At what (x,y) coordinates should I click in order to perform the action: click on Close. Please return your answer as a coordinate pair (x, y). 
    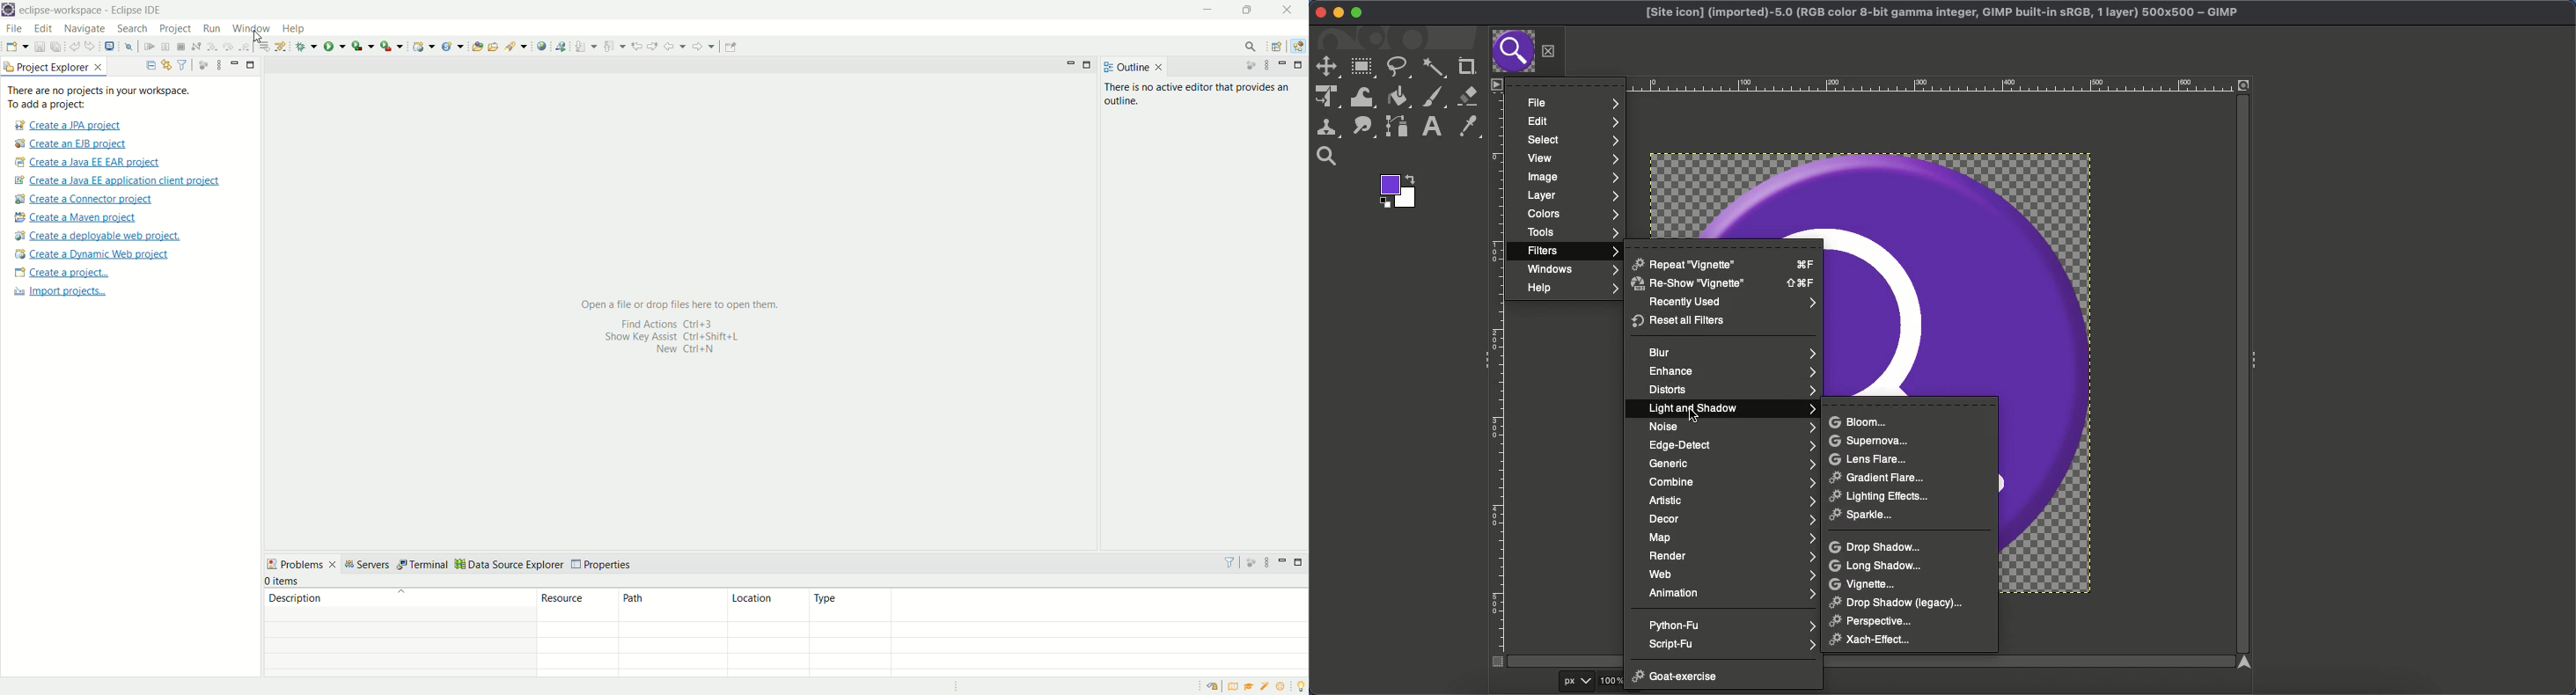
    Looking at the image, I should click on (1317, 12).